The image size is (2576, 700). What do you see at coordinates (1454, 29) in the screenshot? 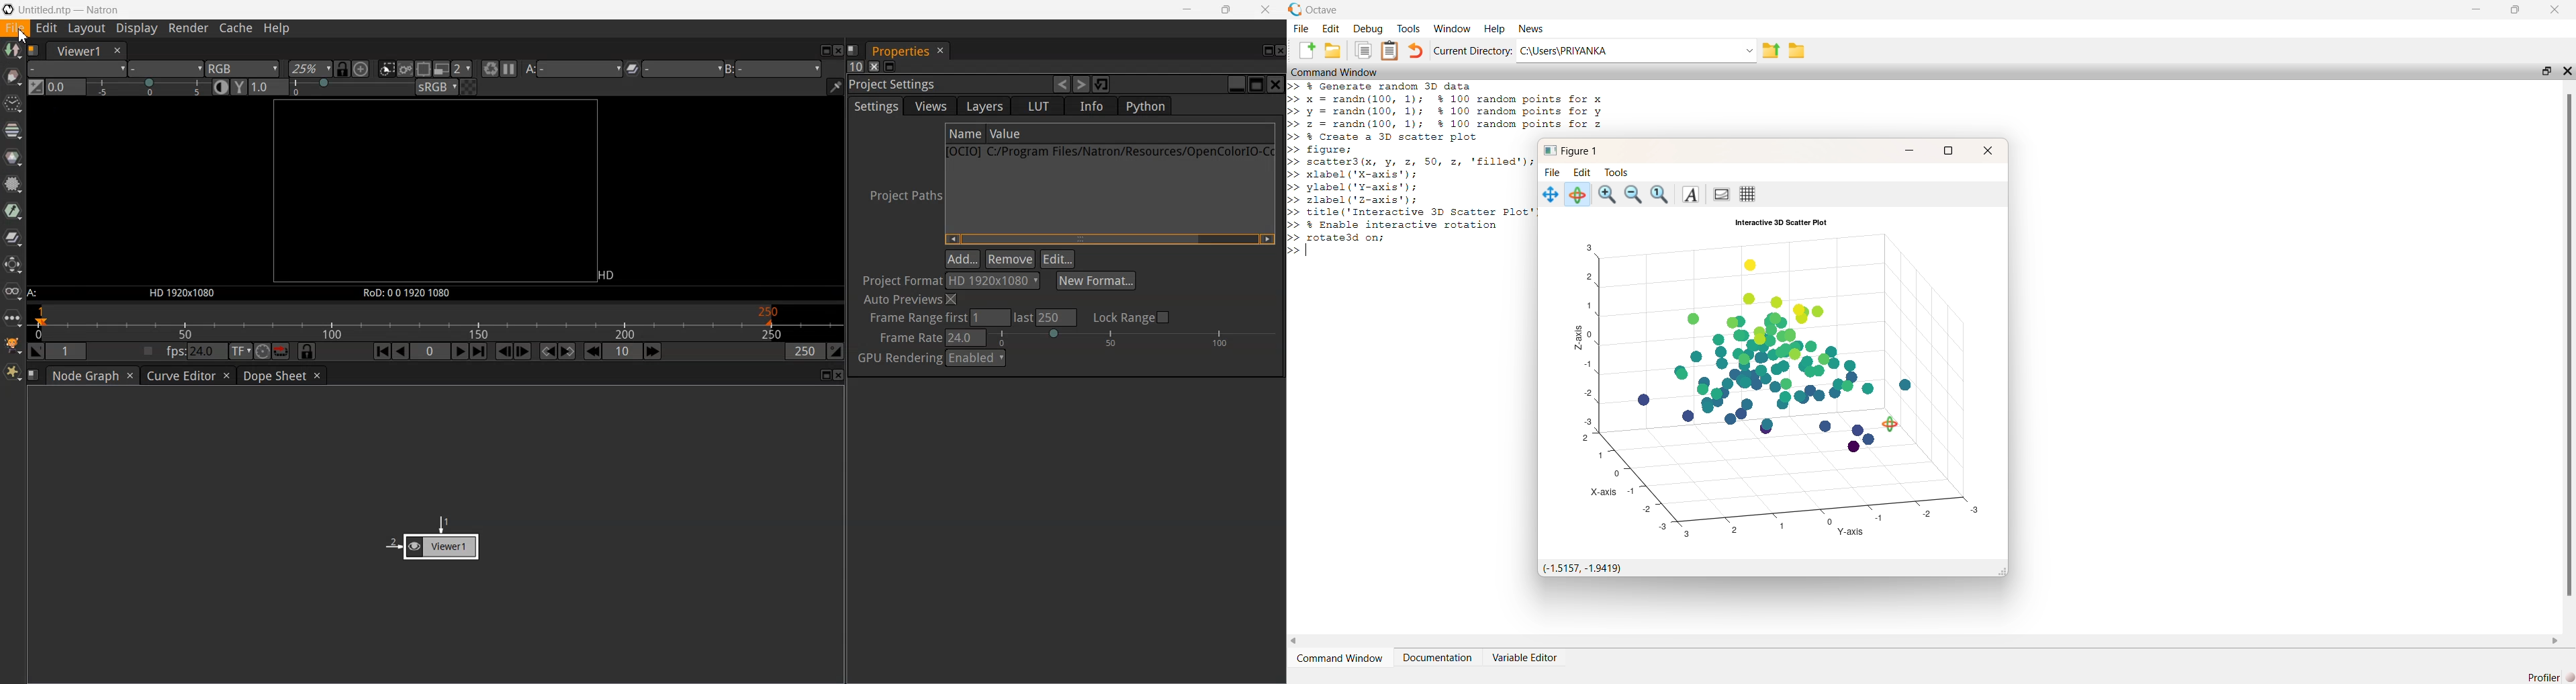
I see `Window` at bounding box center [1454, 29].